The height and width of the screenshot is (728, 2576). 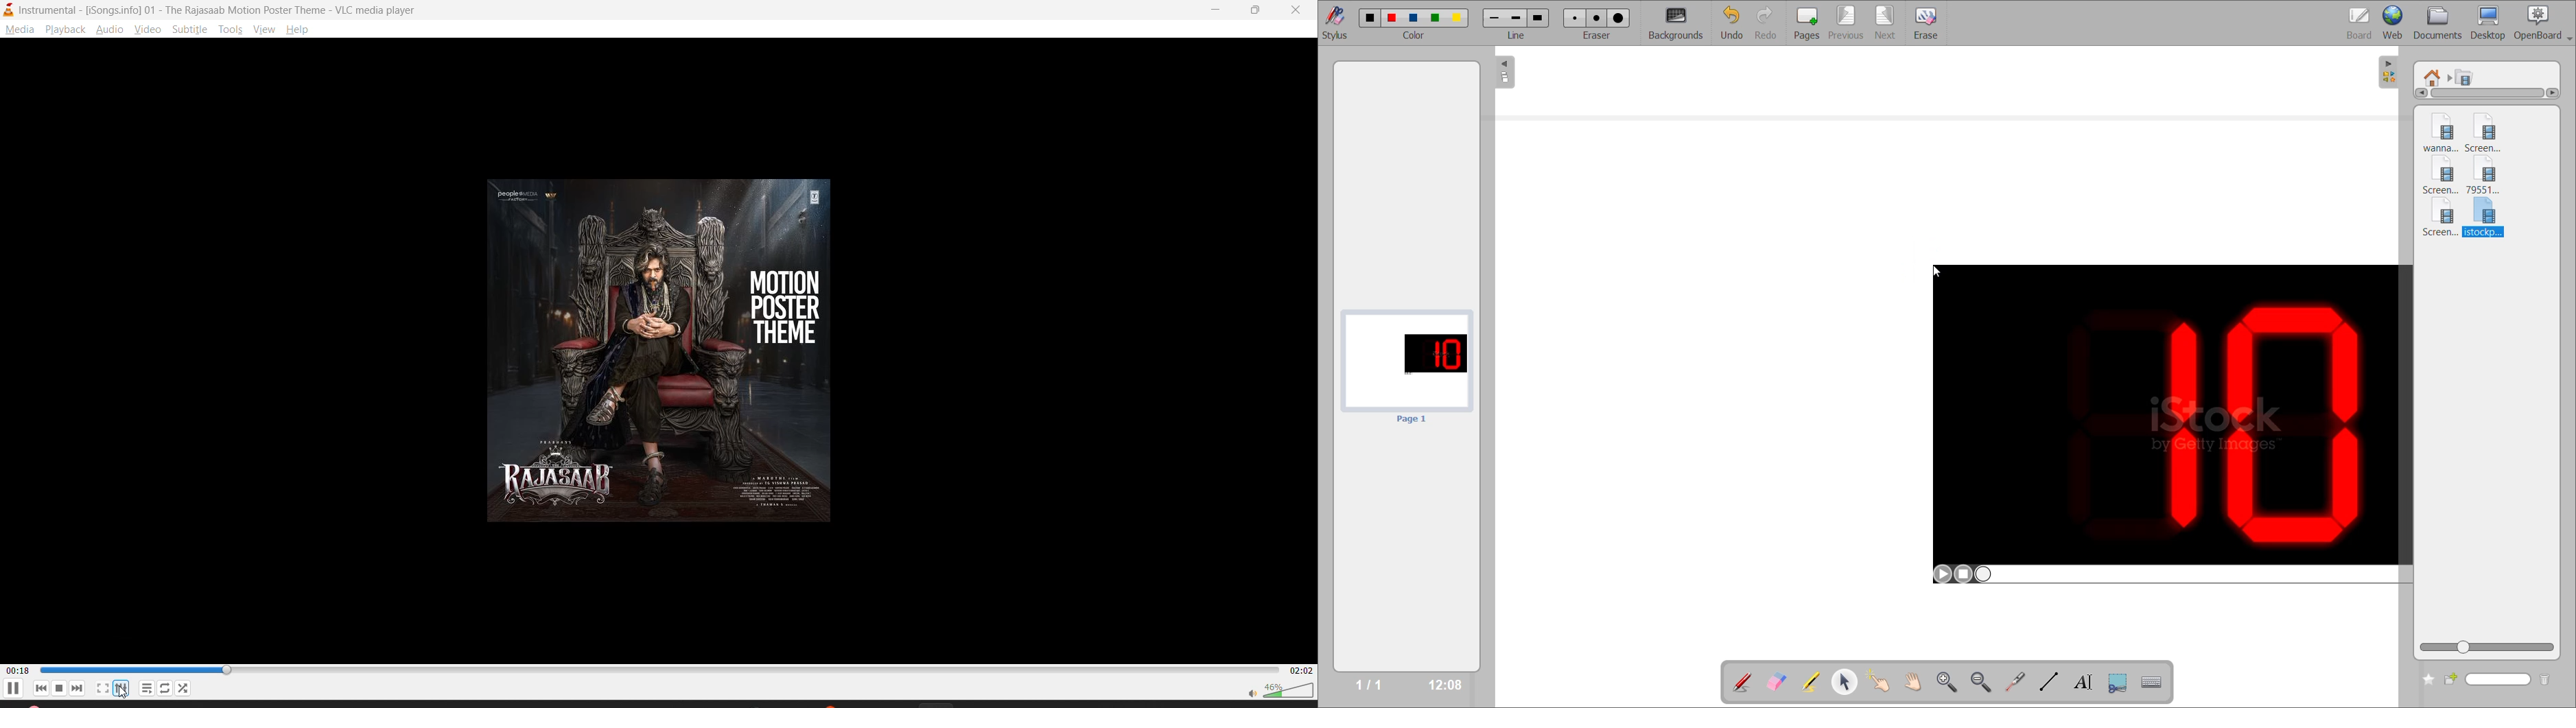 I want to click on video 3, so click(x=2443, y=176).